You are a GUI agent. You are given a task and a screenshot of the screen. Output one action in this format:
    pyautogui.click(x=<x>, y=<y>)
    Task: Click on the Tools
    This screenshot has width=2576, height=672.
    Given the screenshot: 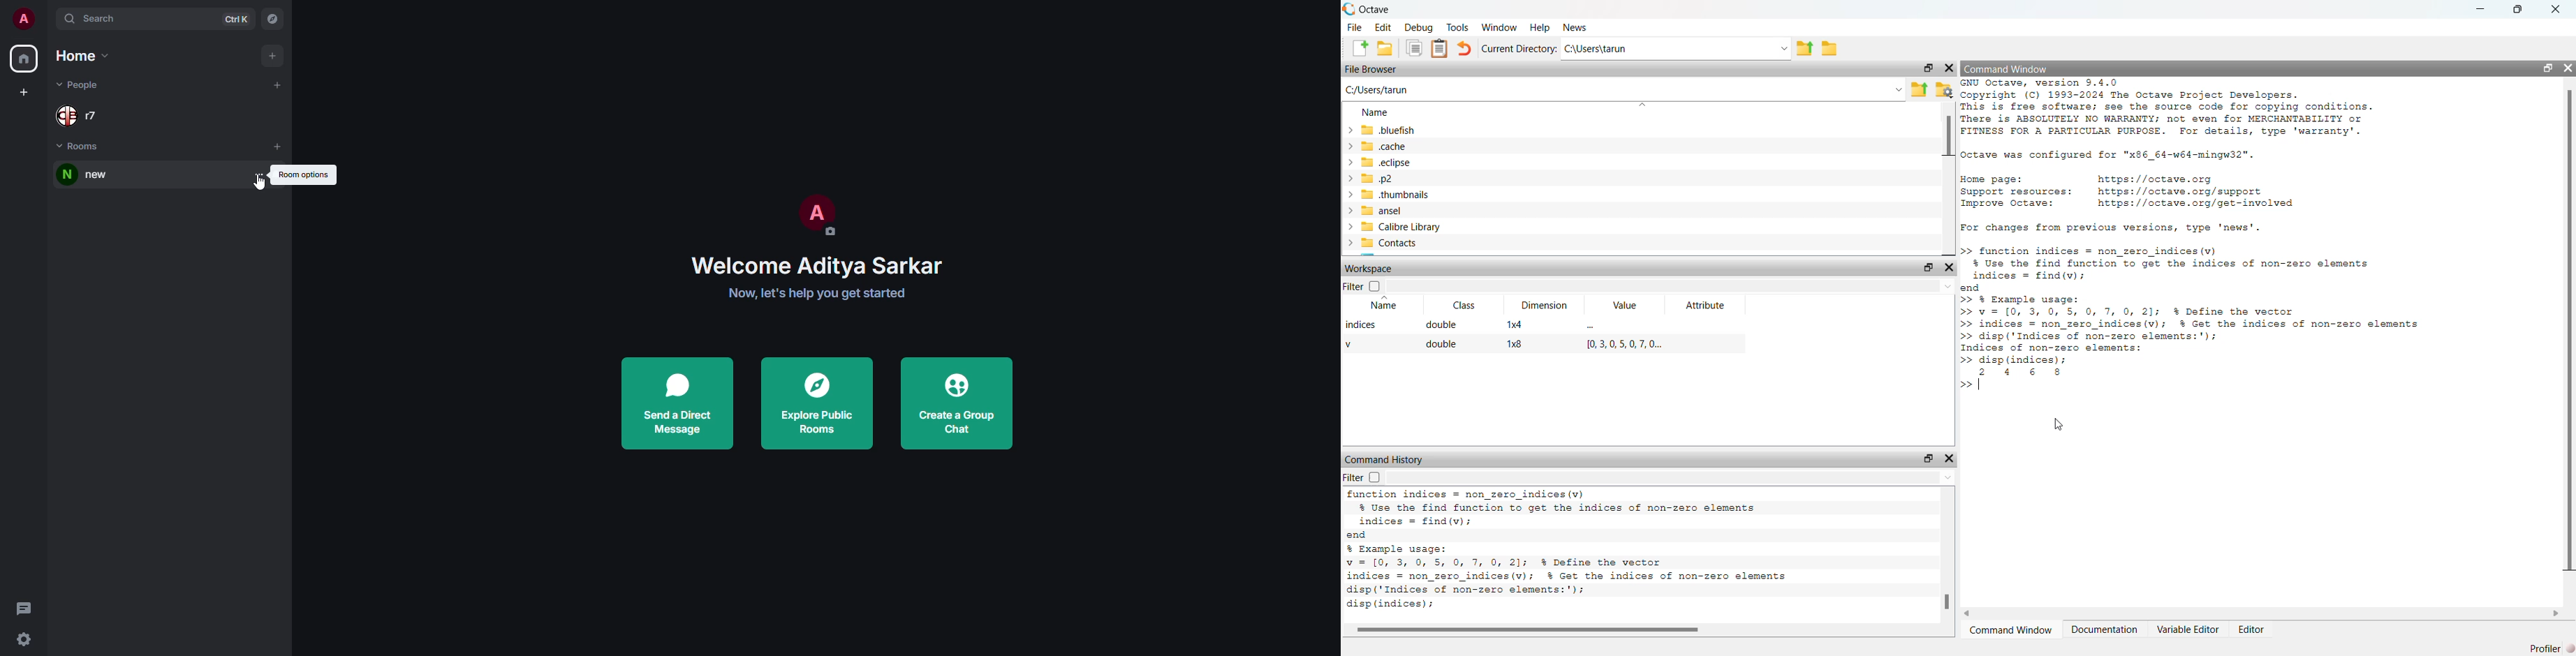 What is the action you would take?
    pyautogui.click(x=1456, y=28)
    